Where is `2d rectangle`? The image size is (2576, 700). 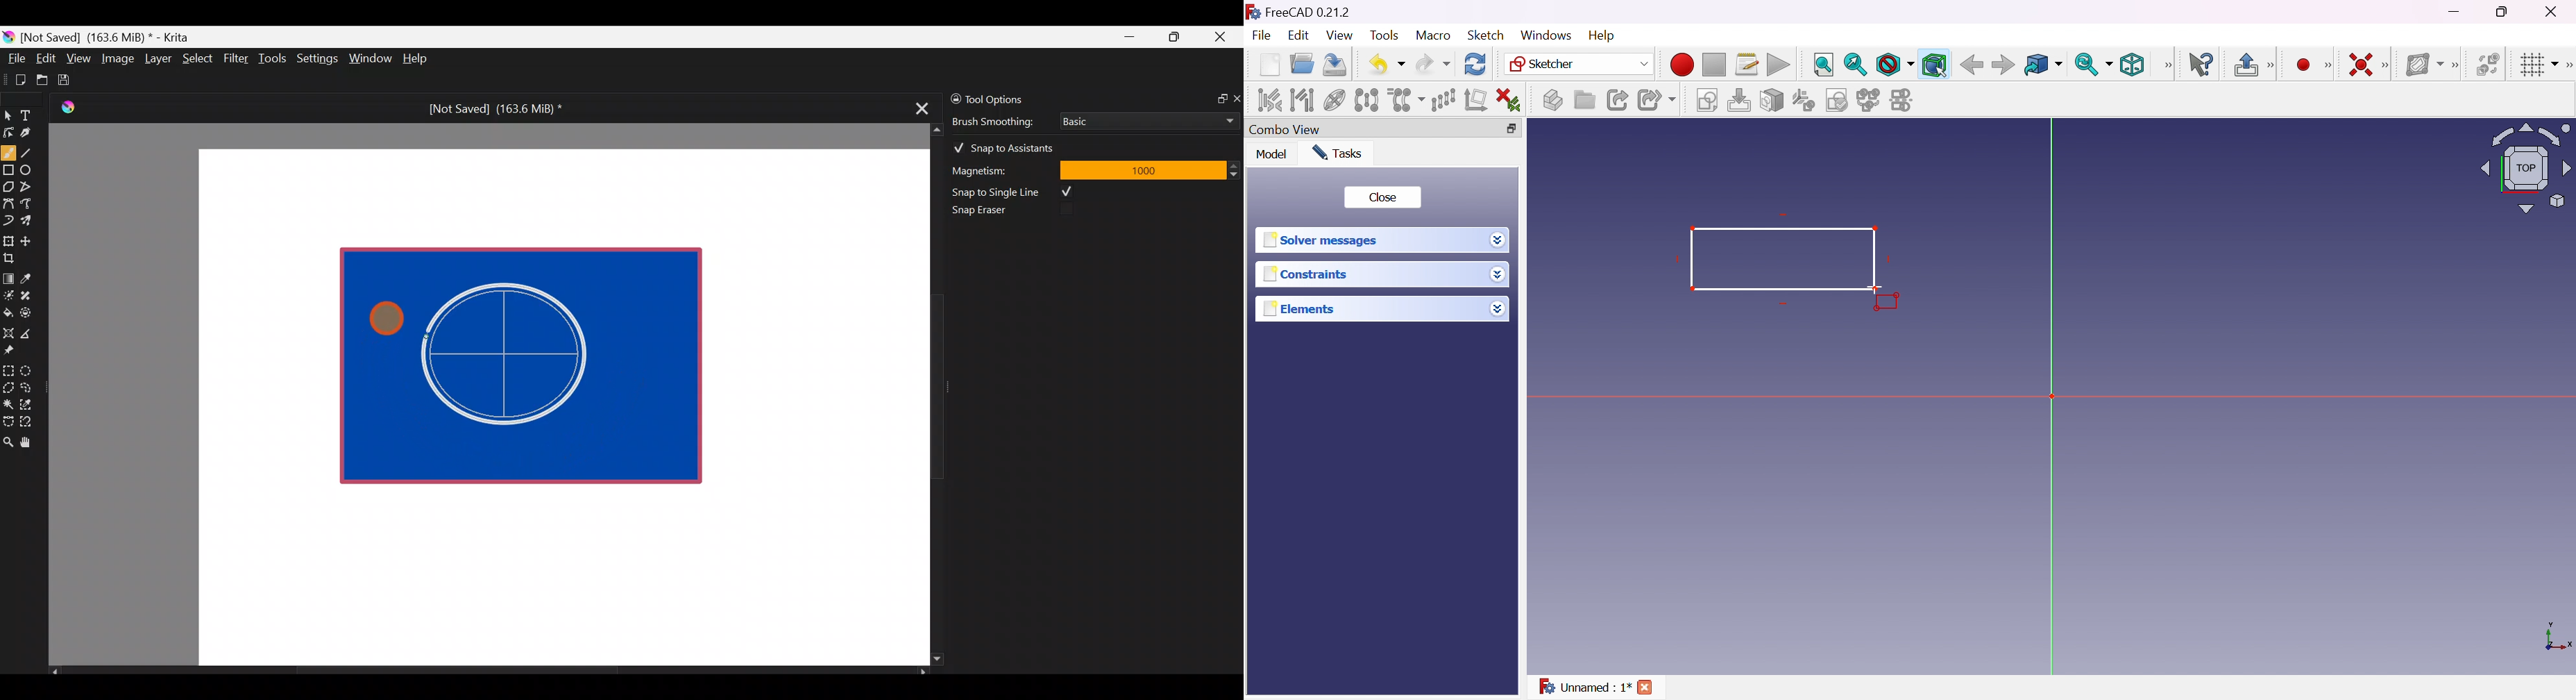
2d rectangle is located at coordinates (1782, 256).